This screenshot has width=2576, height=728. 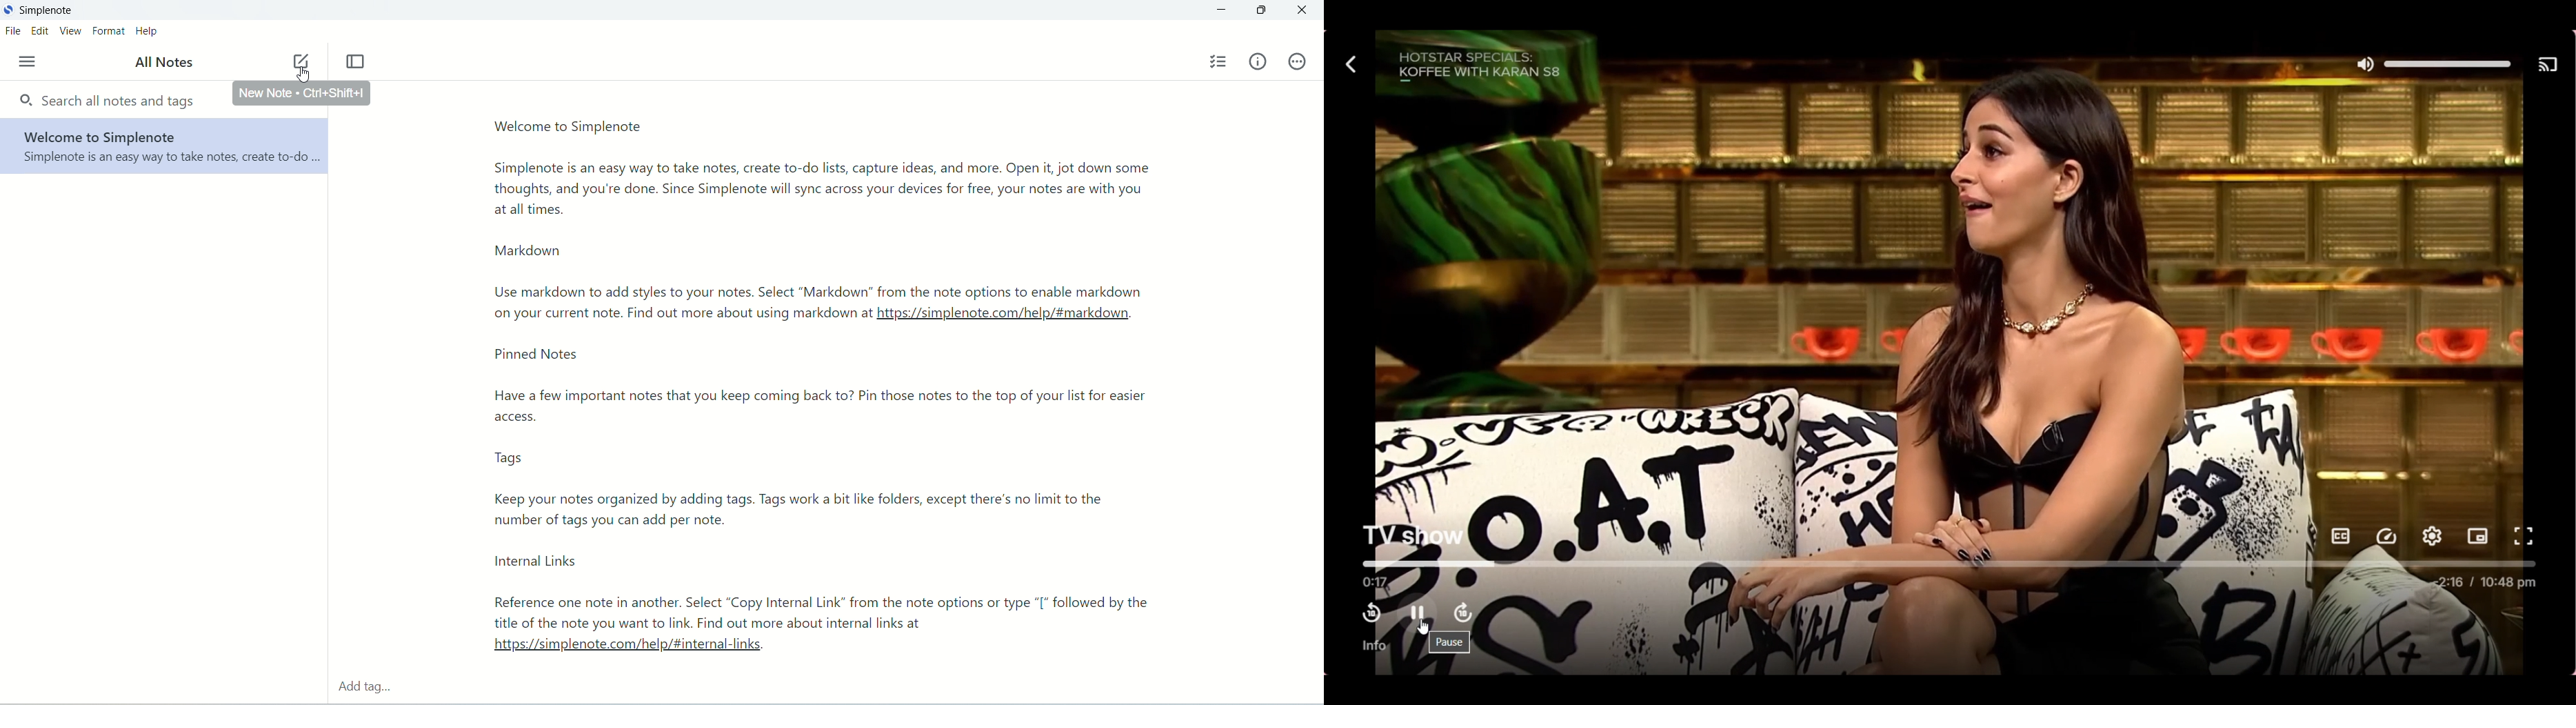 What do you see at coordinates (305, 77) in the screenshot?
I see `cursor` at bounding box center [305, 77].